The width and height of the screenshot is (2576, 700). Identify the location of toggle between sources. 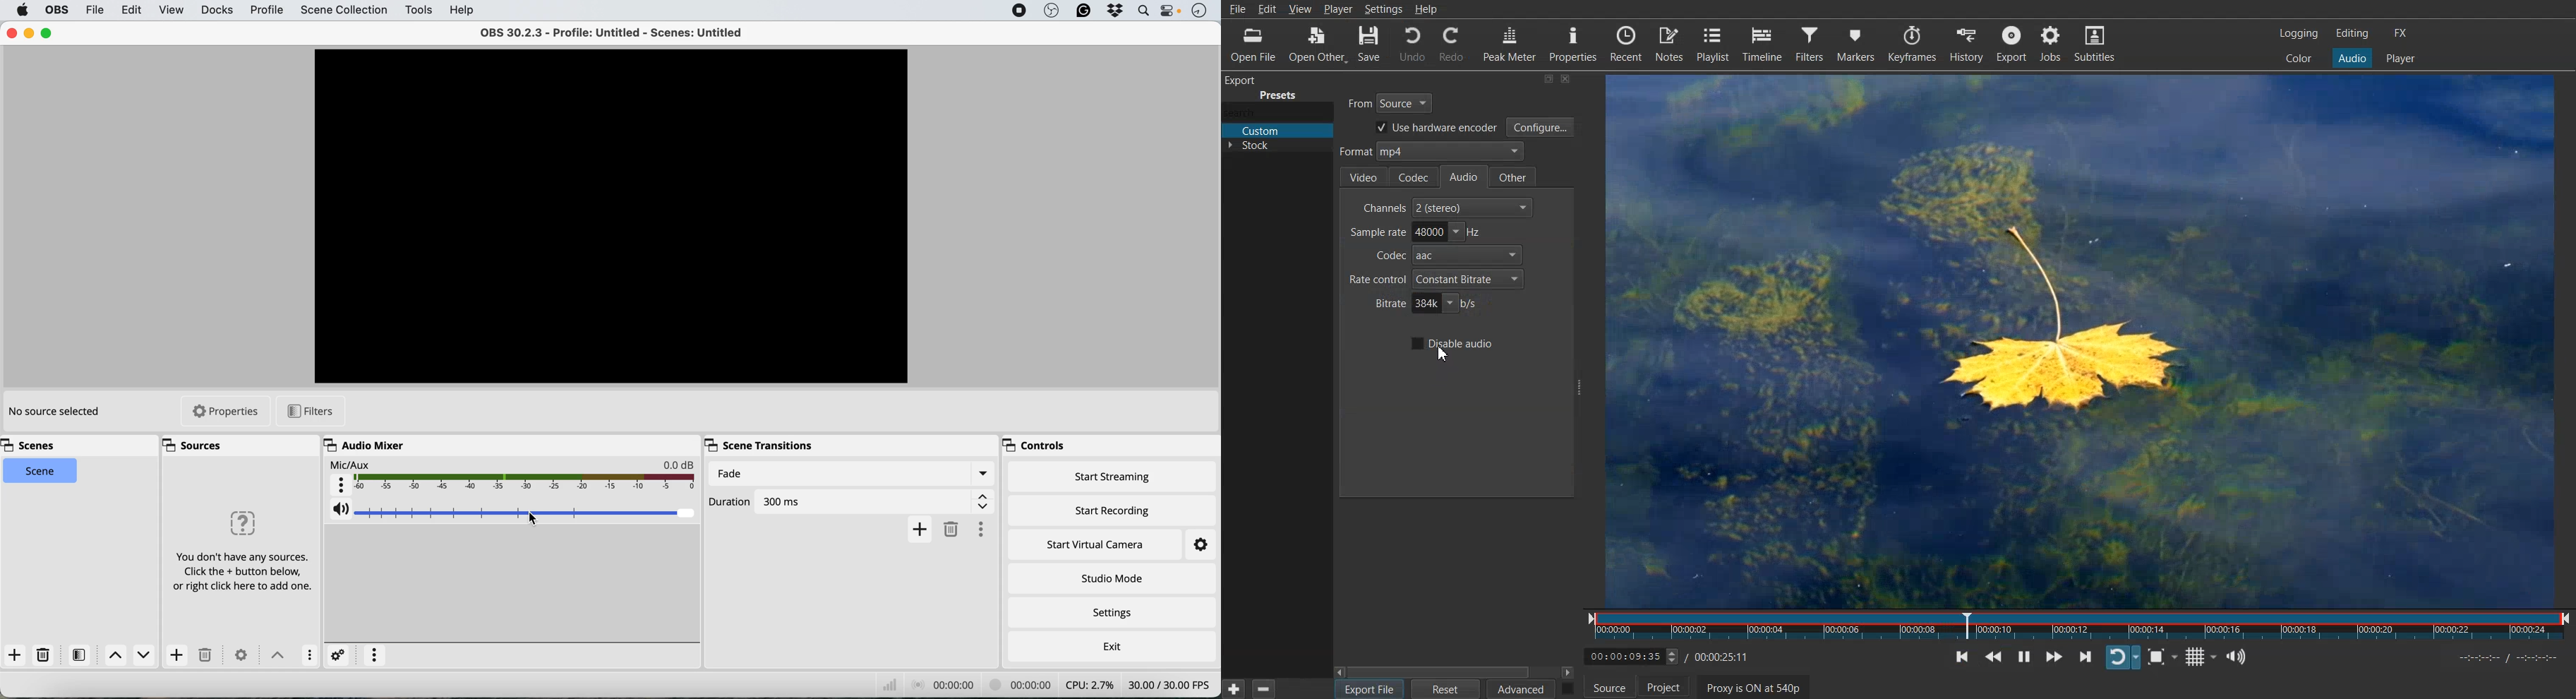
(278, 657).